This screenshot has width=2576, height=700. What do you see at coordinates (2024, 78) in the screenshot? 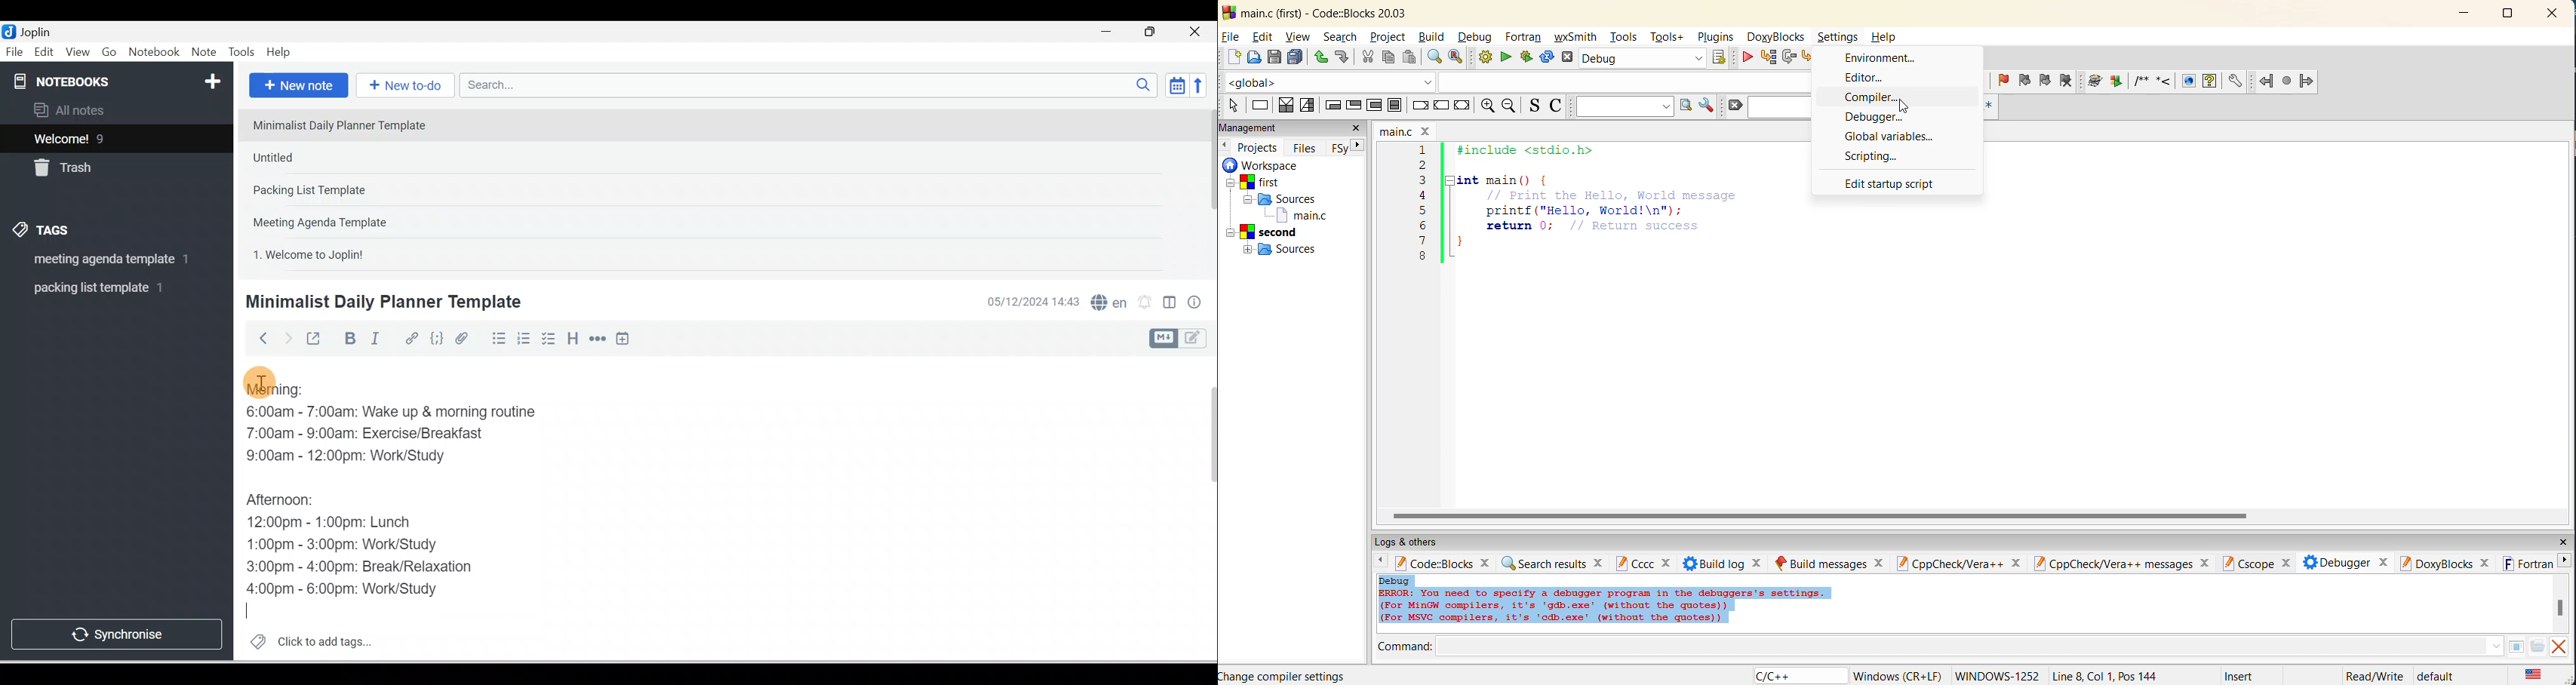
I see `previous bookmark` at bounding box center [2024, 78].